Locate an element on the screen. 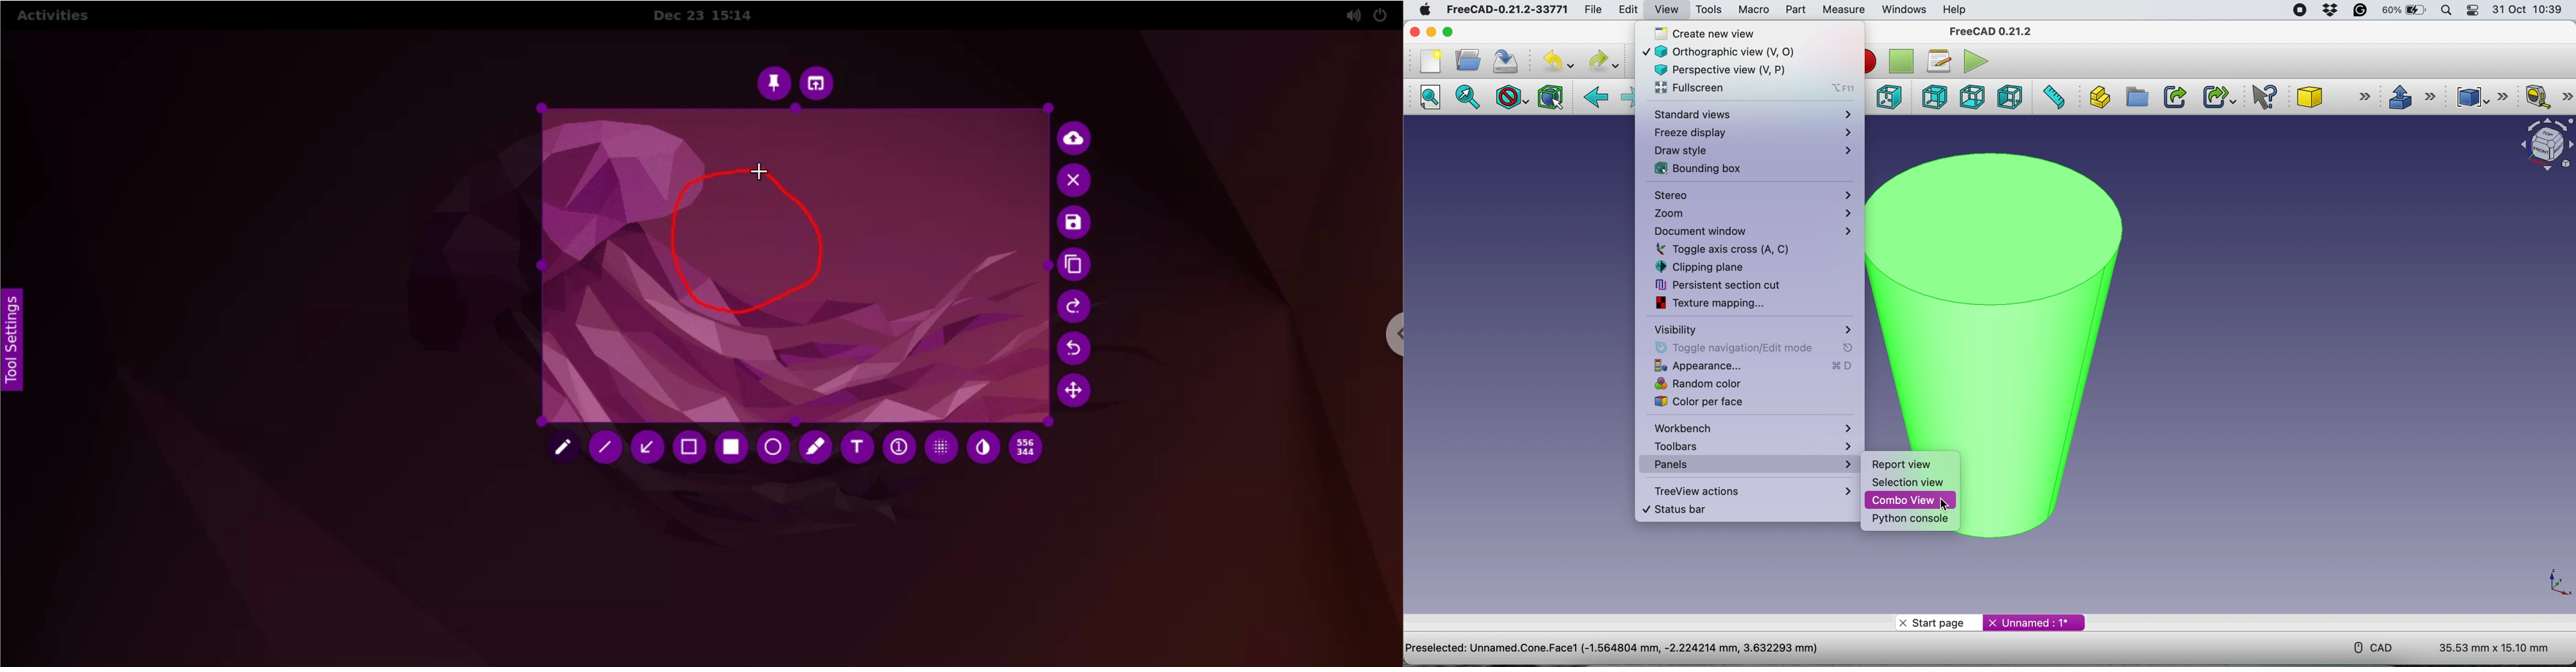  31 oct 10:39 is located at coordinates (2532, 10).